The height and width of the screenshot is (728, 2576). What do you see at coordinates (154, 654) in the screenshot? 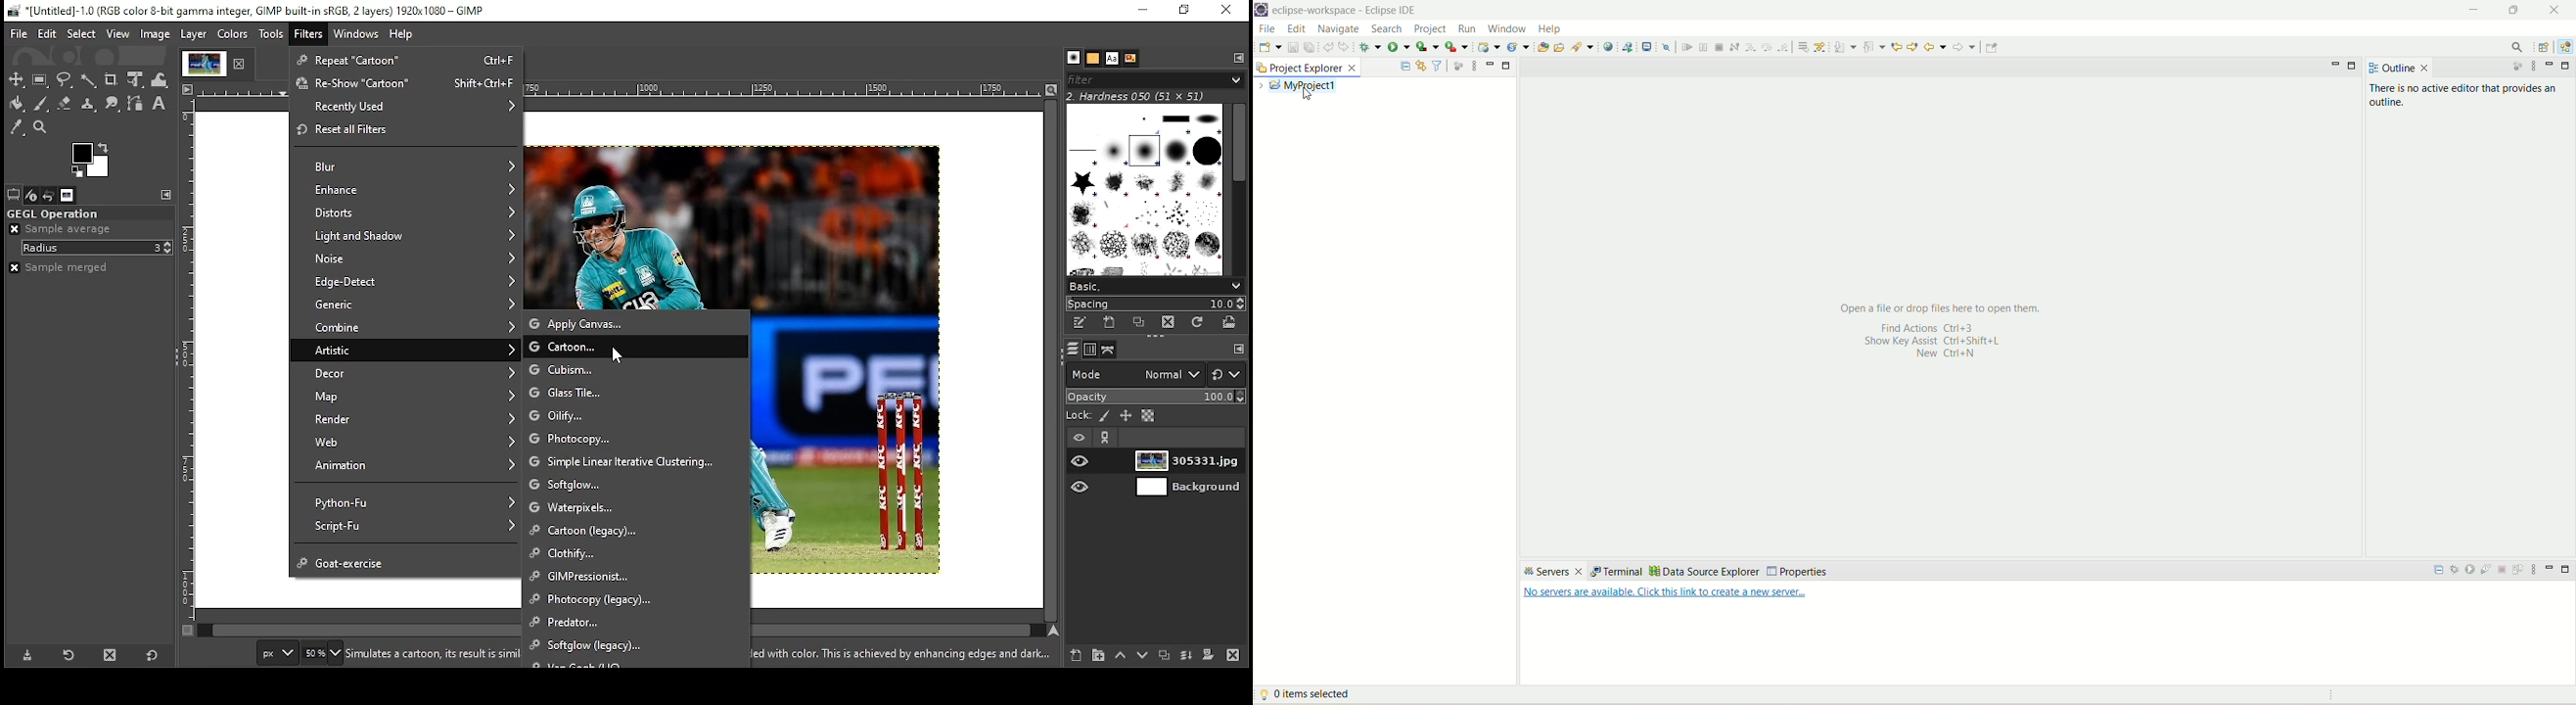
I see `reset to default values` at bounding box center [154, 654].